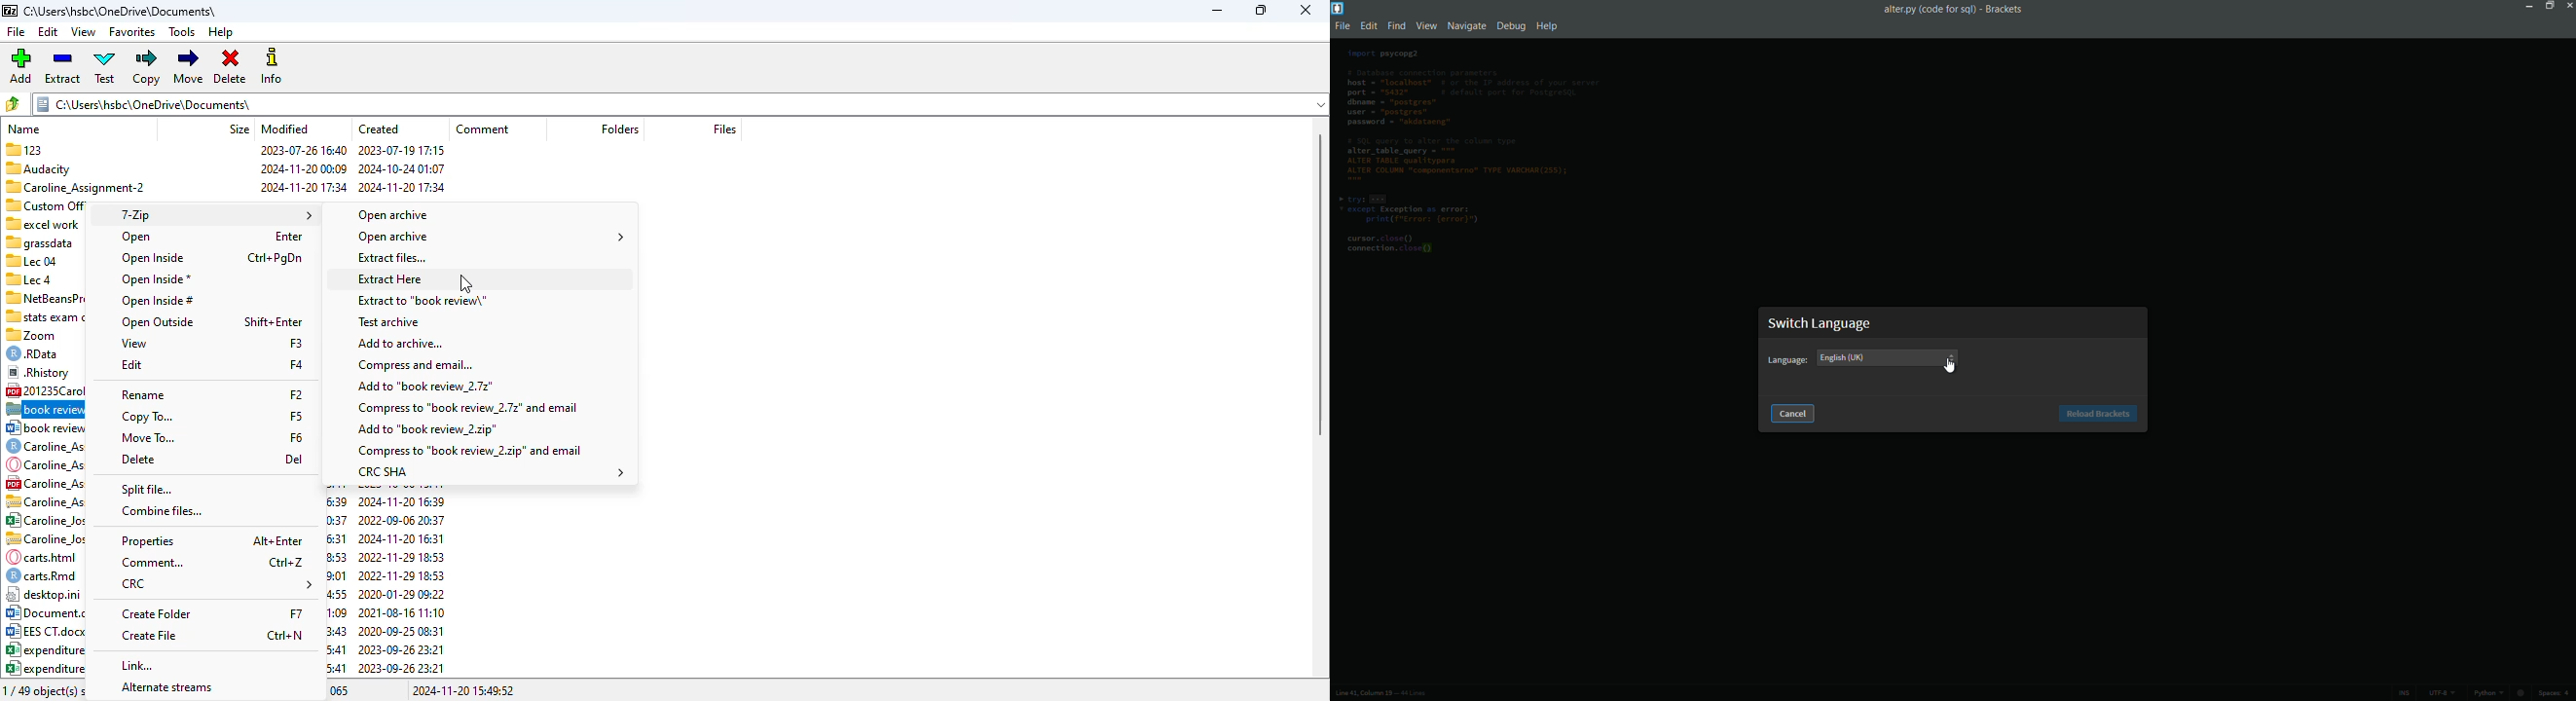 The height and width of the screenshot is (728, 2576). I want to click on ins, so click(2404, 694).